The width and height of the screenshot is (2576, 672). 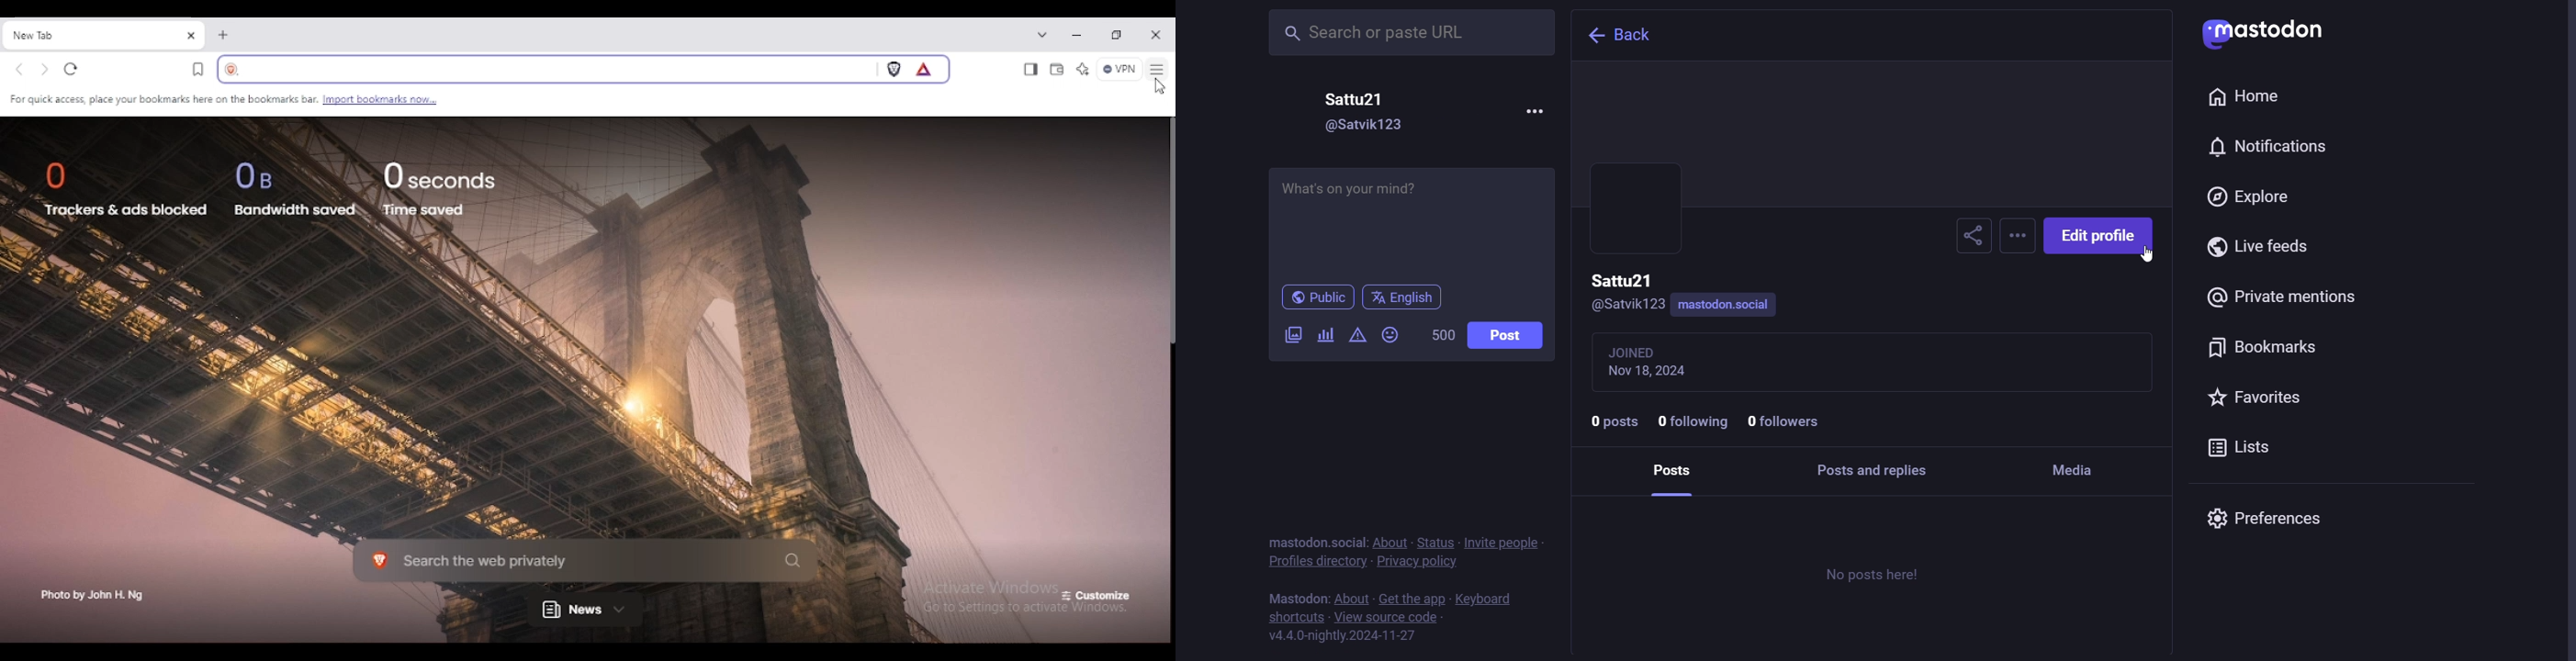 I want to click on 500, so click(x=1440, y=336).